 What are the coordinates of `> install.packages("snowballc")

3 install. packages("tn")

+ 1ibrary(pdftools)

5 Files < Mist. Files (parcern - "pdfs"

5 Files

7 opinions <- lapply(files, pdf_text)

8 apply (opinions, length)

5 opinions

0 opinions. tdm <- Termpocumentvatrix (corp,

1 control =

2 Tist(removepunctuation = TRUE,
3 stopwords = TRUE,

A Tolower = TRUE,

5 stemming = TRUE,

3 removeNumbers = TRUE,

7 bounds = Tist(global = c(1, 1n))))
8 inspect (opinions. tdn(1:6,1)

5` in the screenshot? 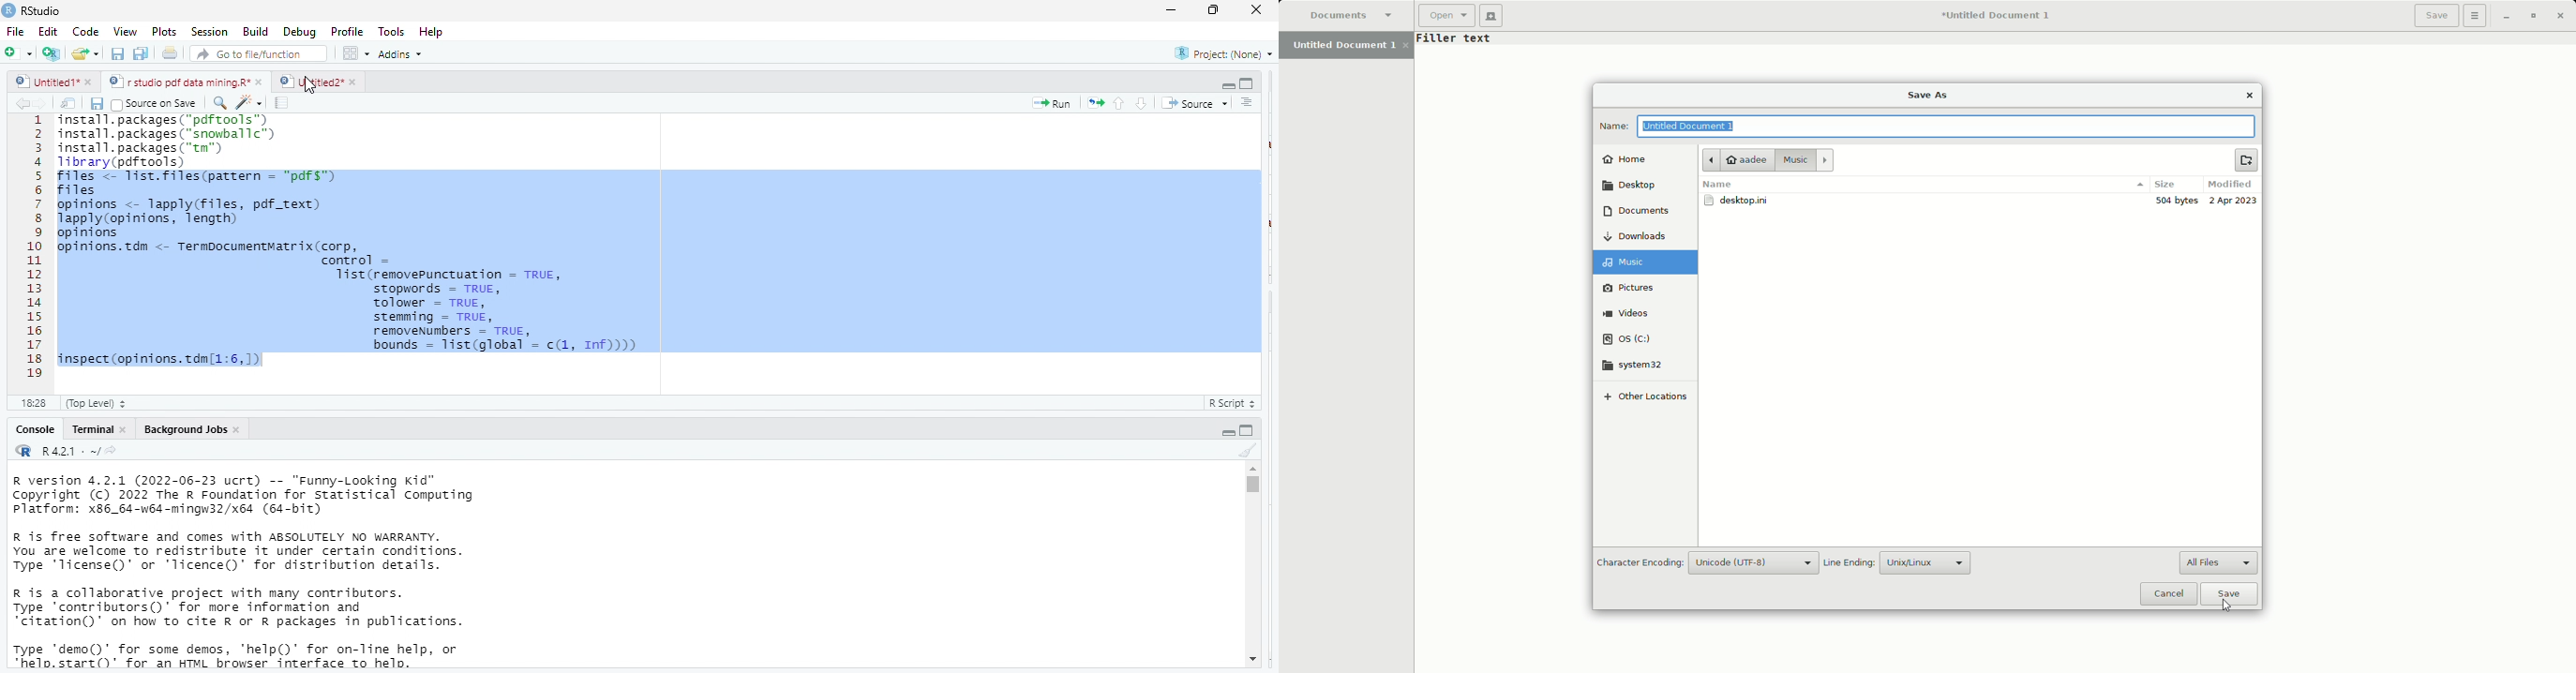 It's located at (657, 244).